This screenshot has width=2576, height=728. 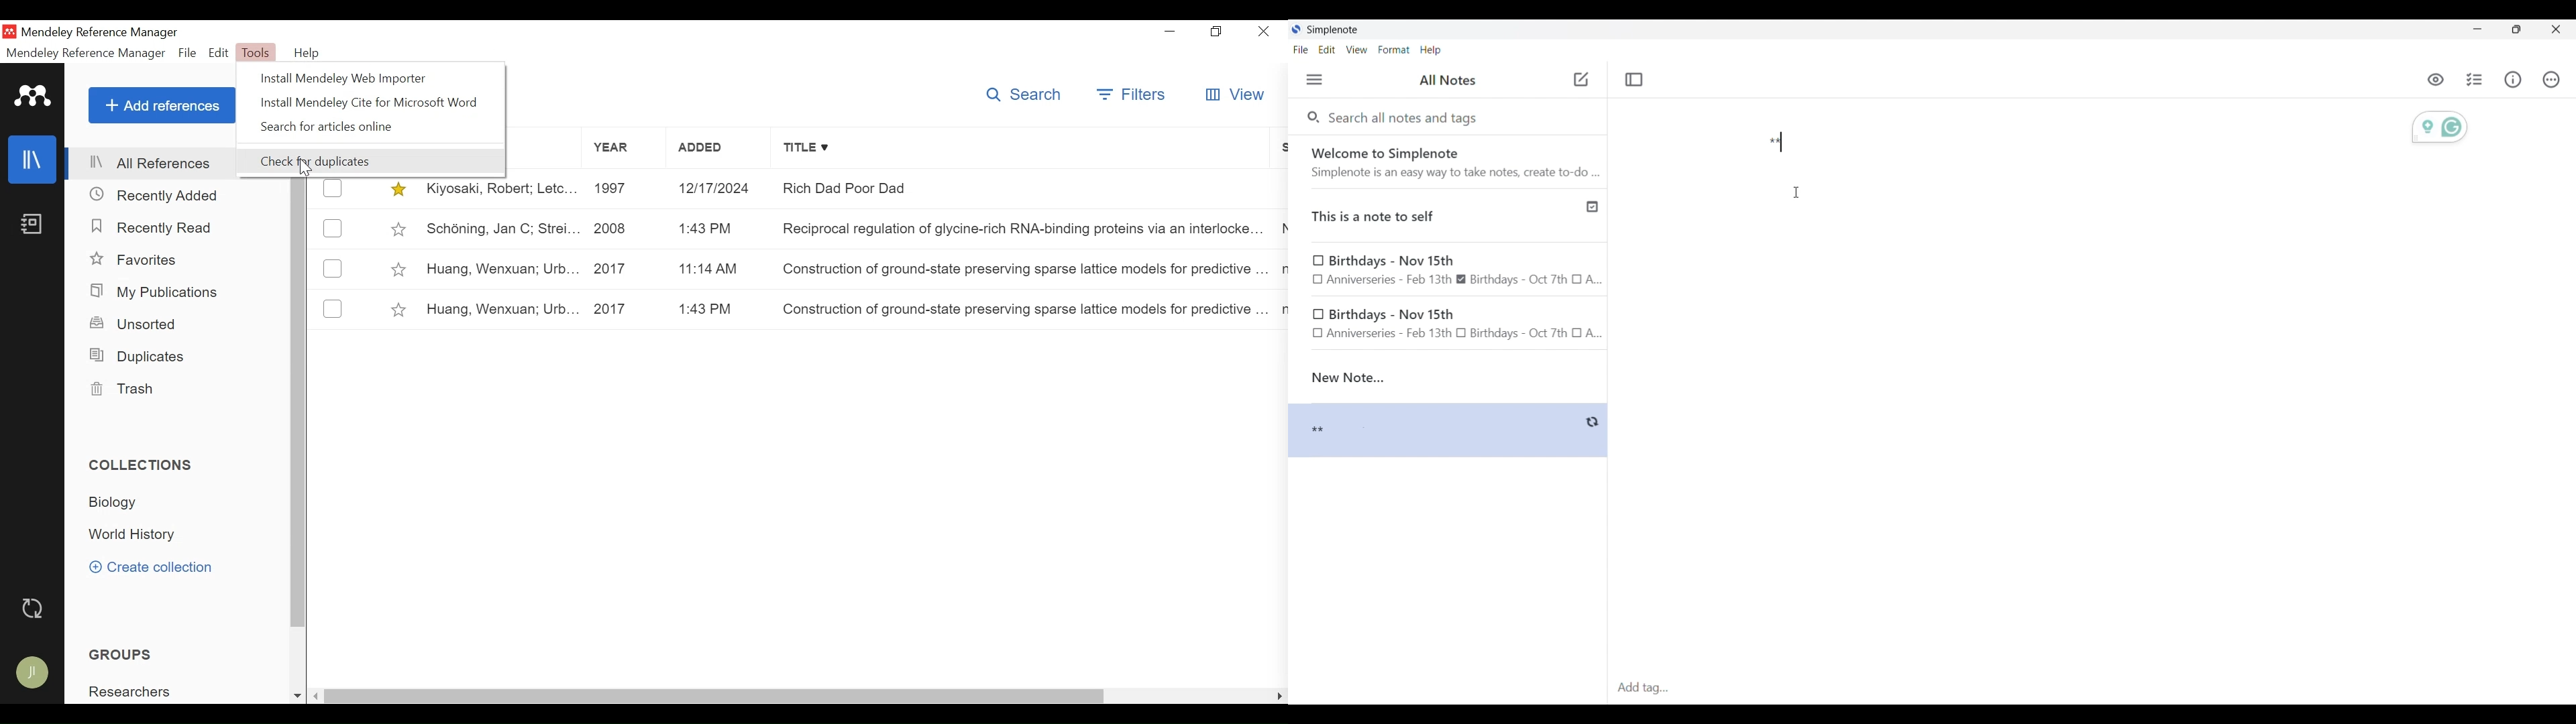 What do you see at coordinates (1357, 49) in the screenshot?
I see `View menu` at bounding box center [1357, 49].